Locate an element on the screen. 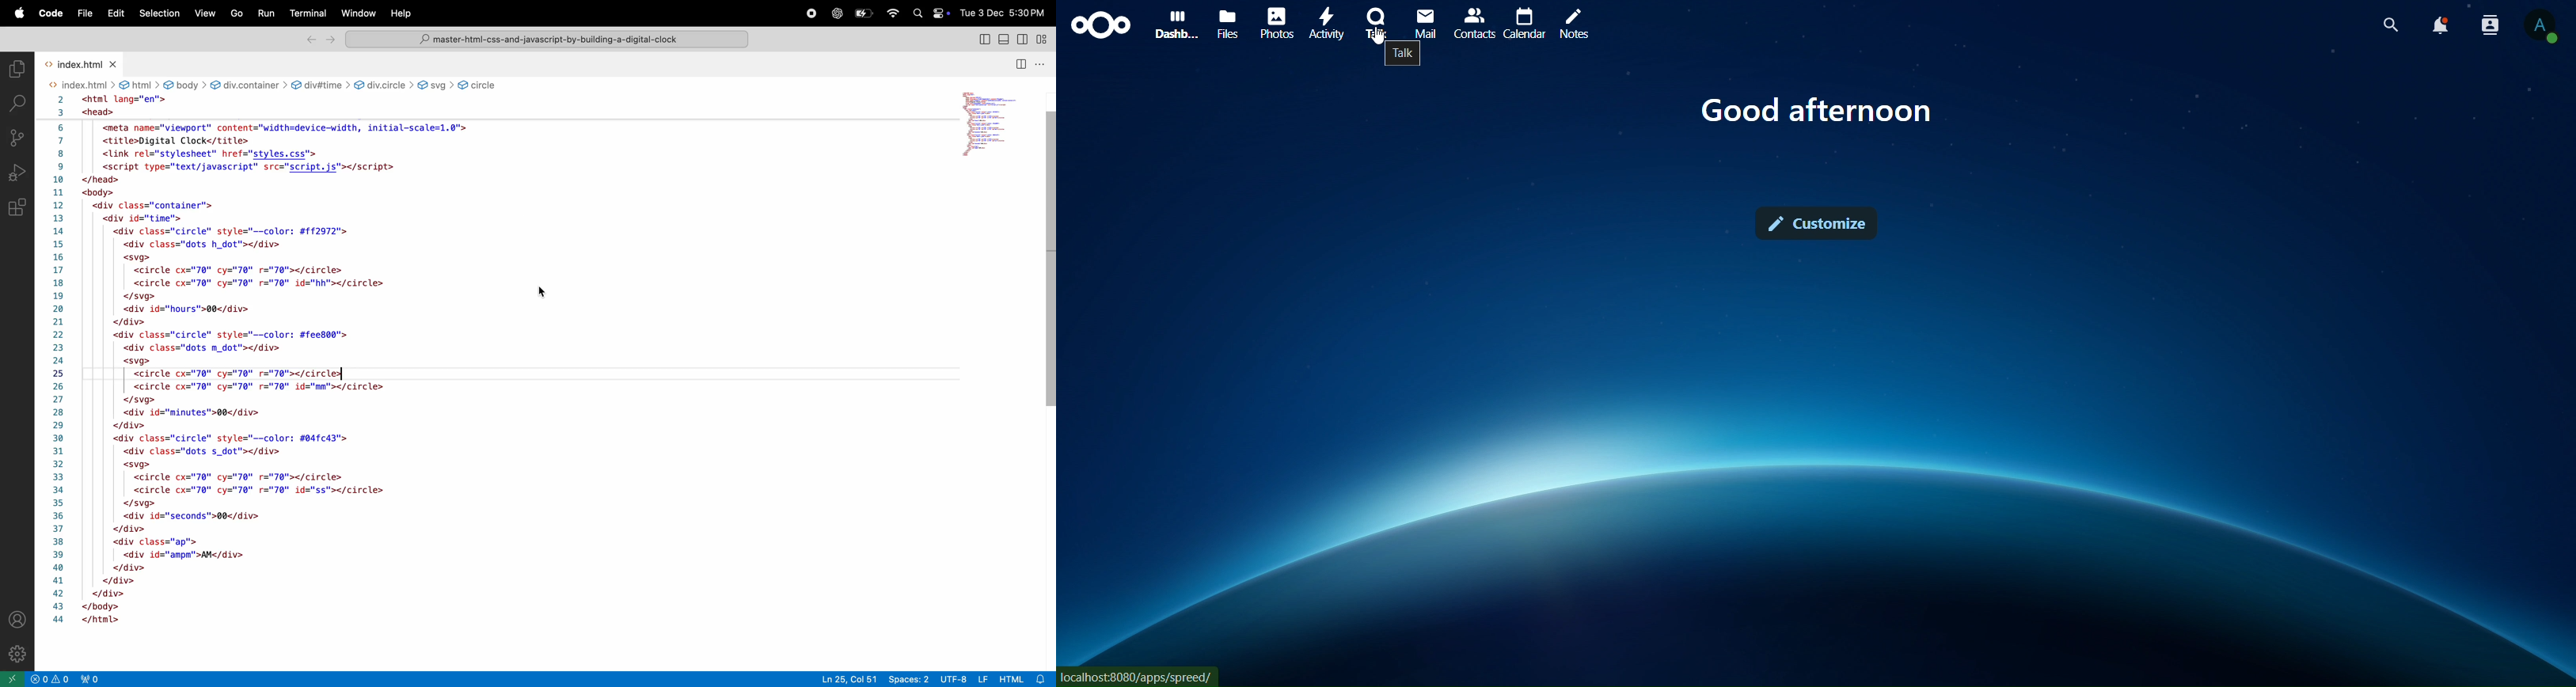 This screenshot has height=700, width=2576. run debug is located at coordinates (17, 172).